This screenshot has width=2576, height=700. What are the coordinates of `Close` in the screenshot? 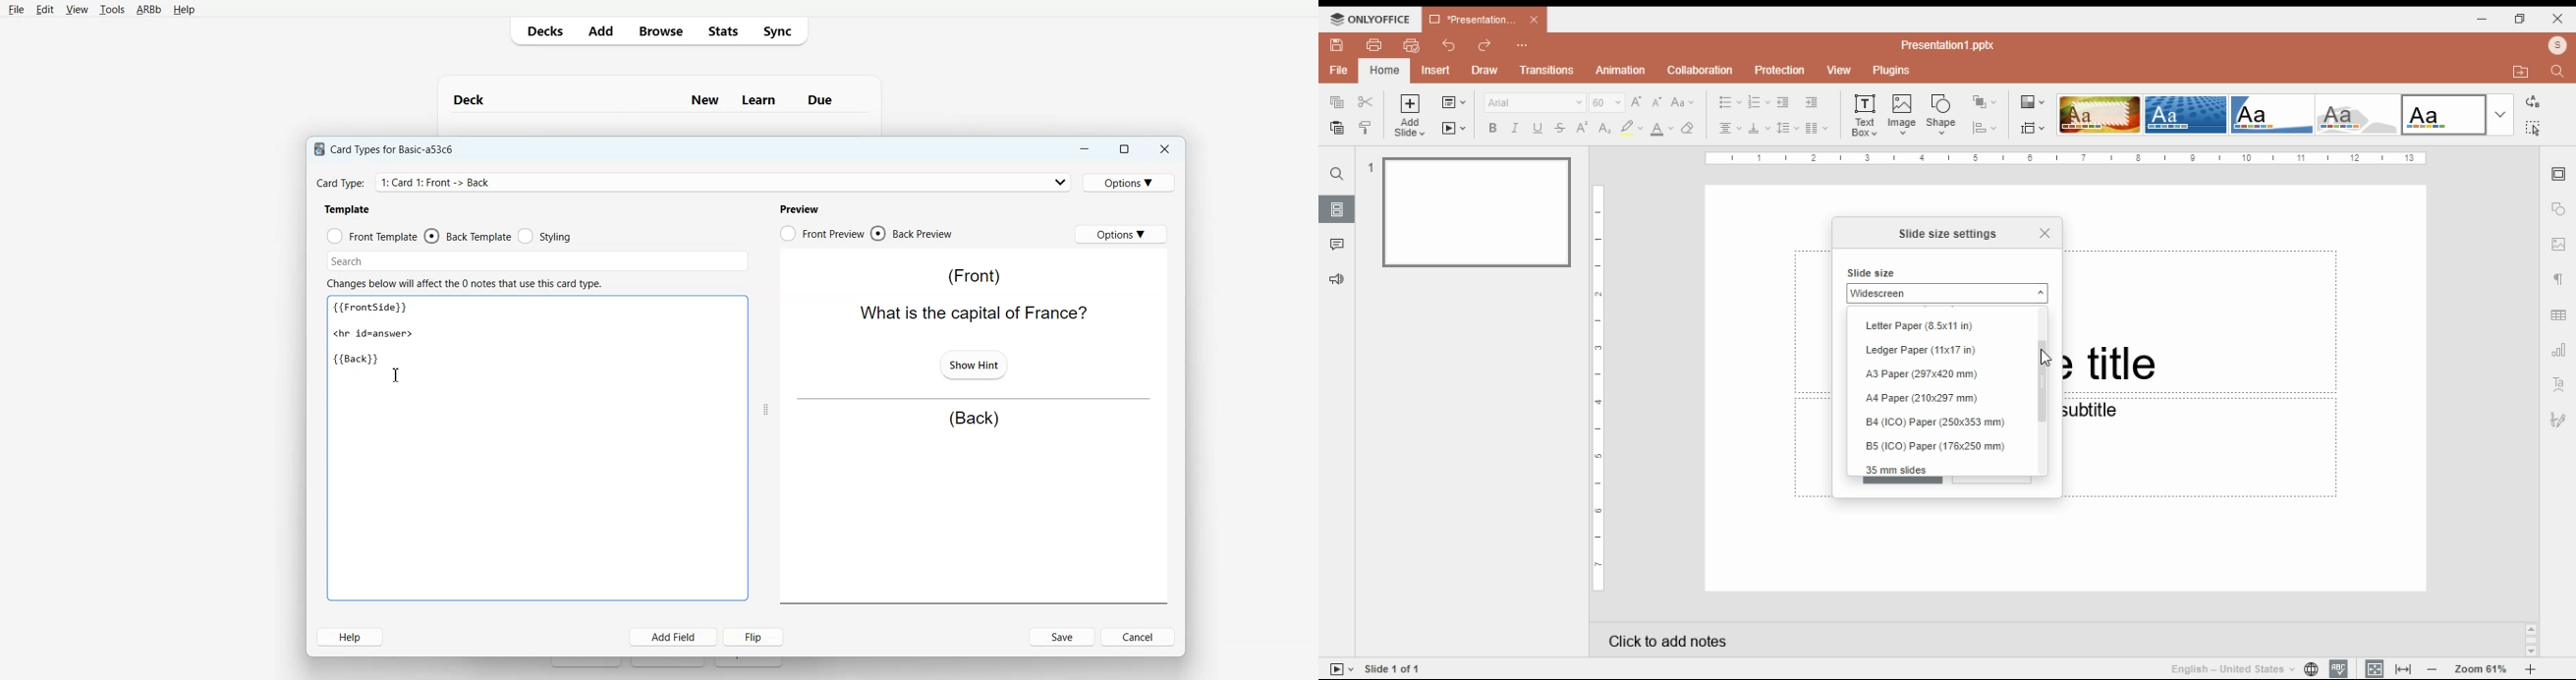 It's located at (2044, 231).